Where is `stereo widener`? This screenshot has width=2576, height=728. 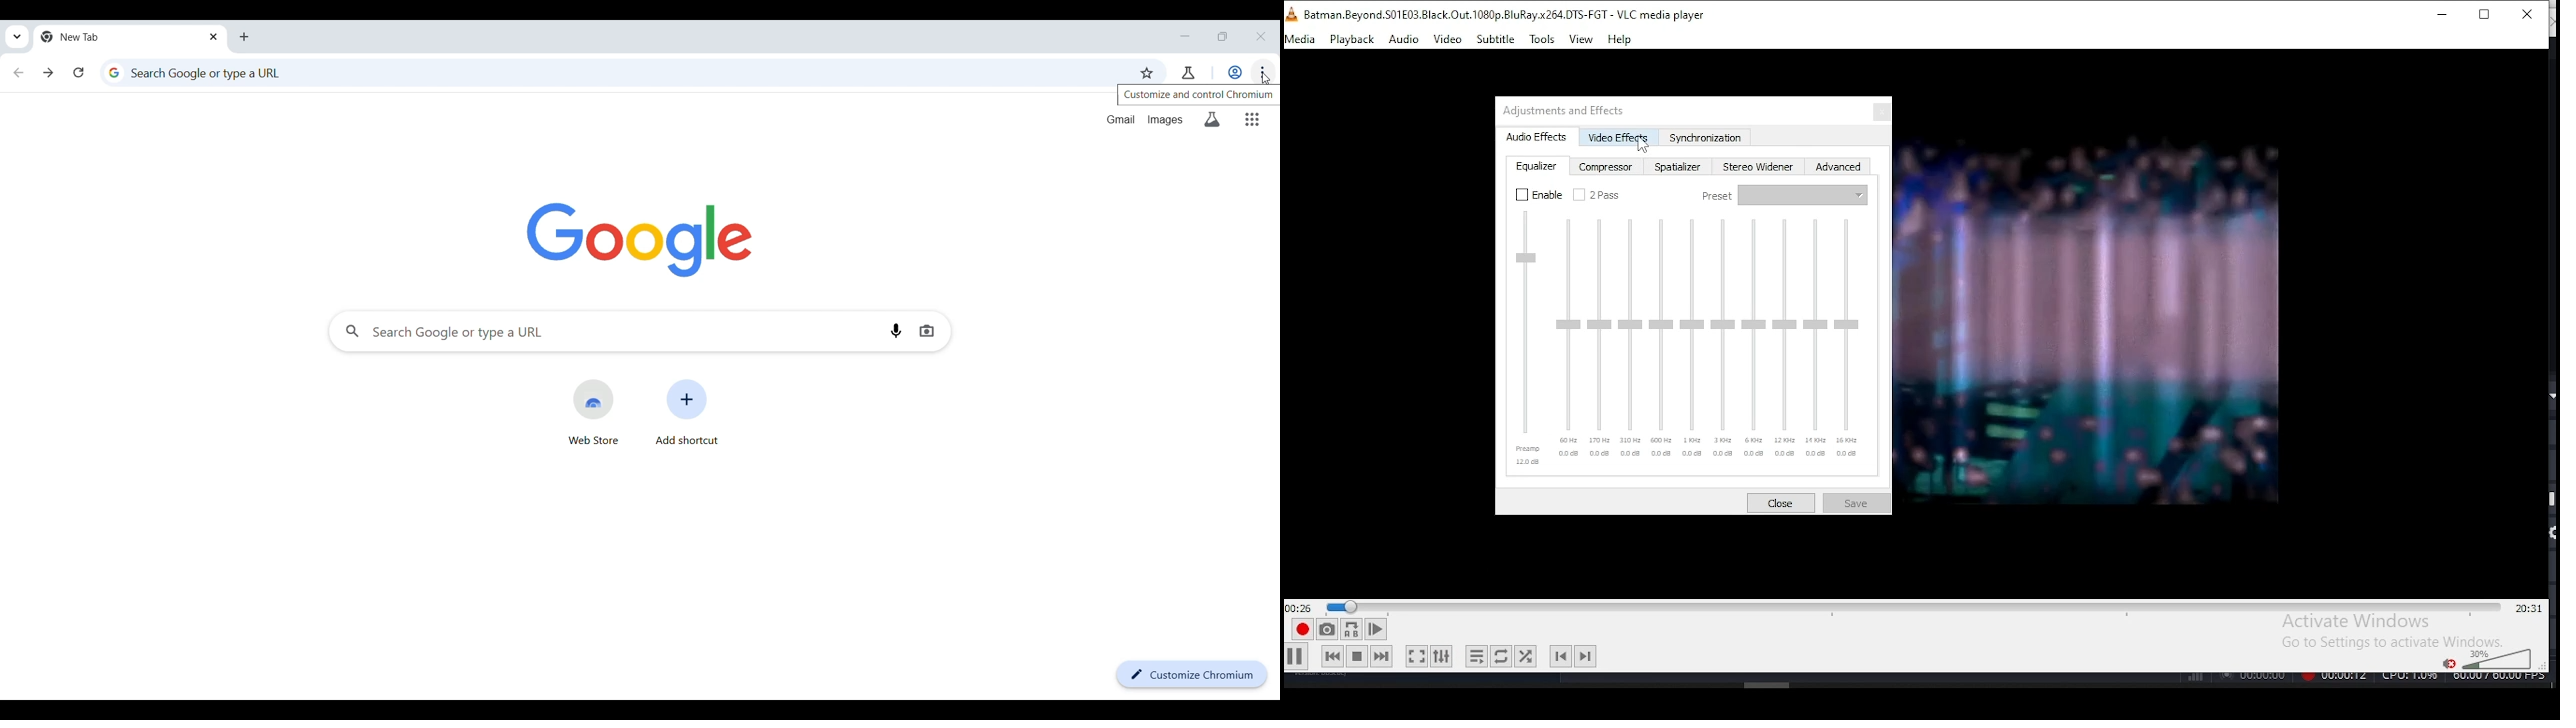
stereo widener is located at coordinates (1760, 167).